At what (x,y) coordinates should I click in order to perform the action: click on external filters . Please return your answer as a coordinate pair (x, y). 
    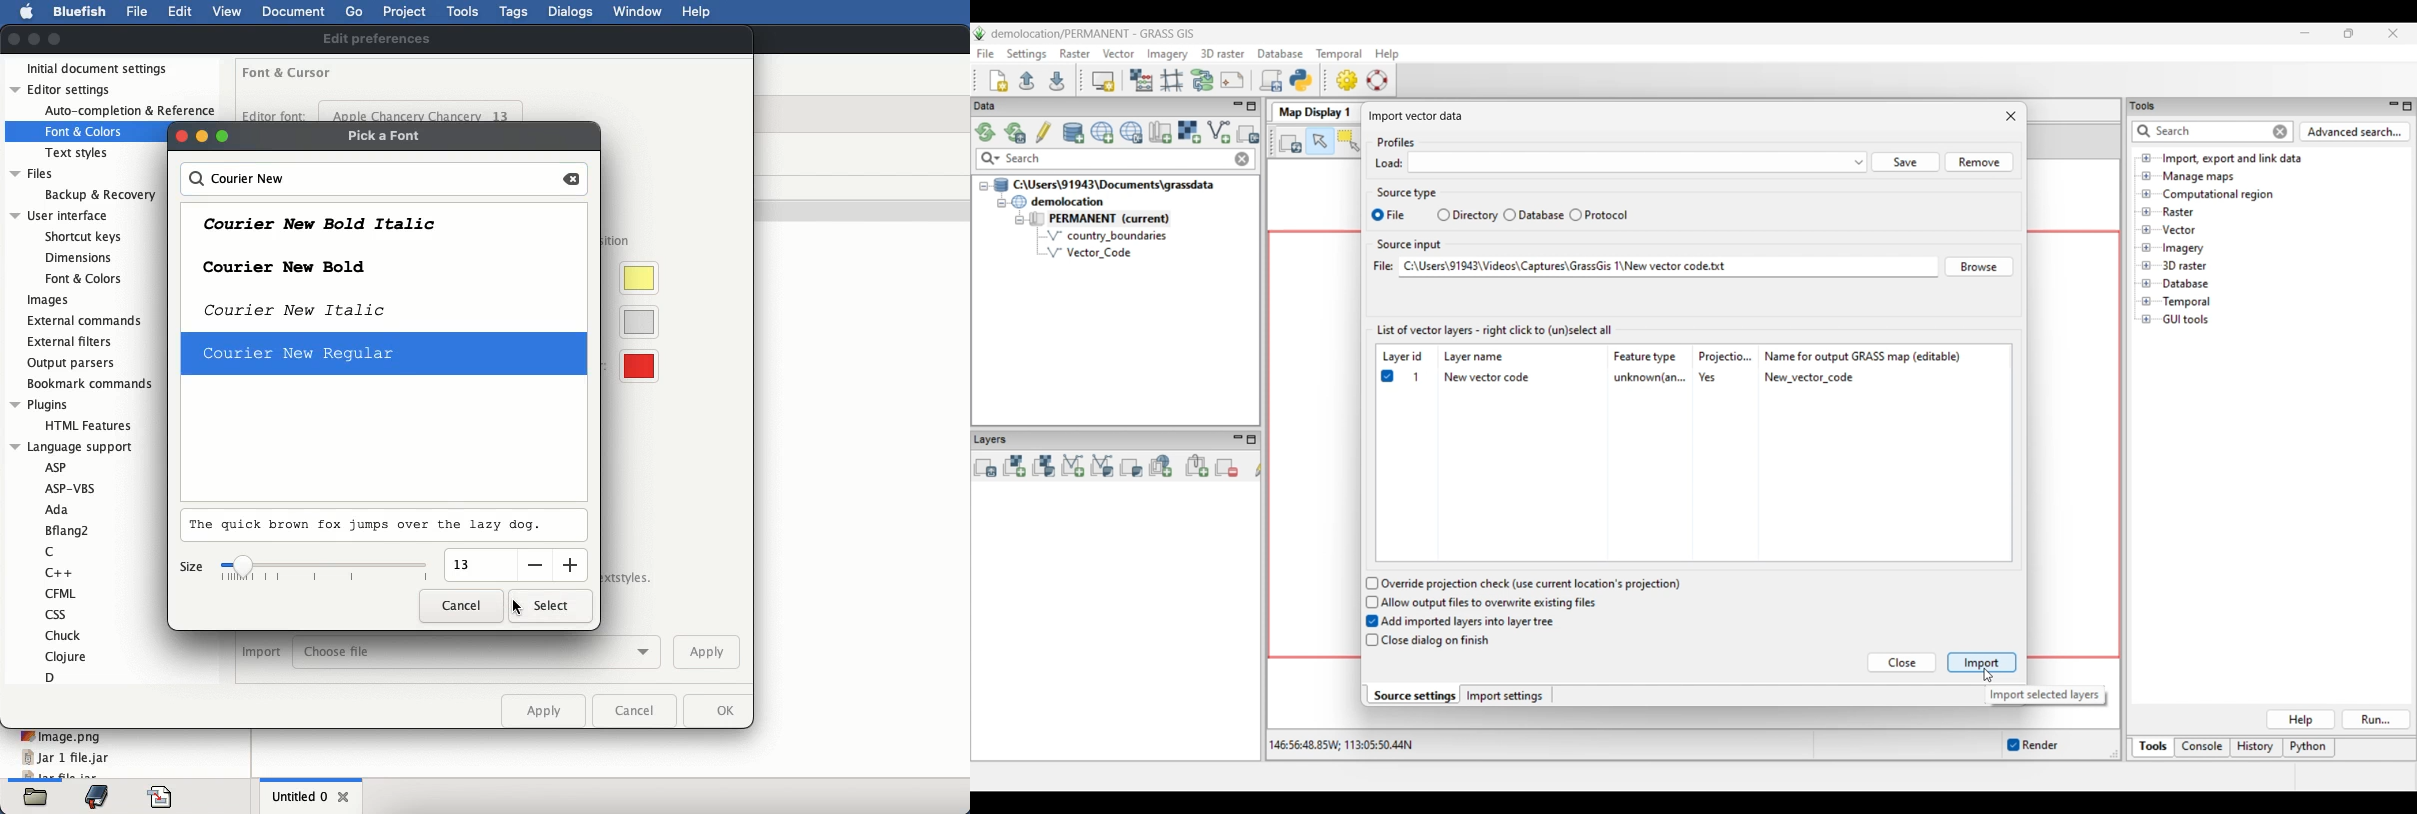
    Looking at the image, I should click on (70, 342).